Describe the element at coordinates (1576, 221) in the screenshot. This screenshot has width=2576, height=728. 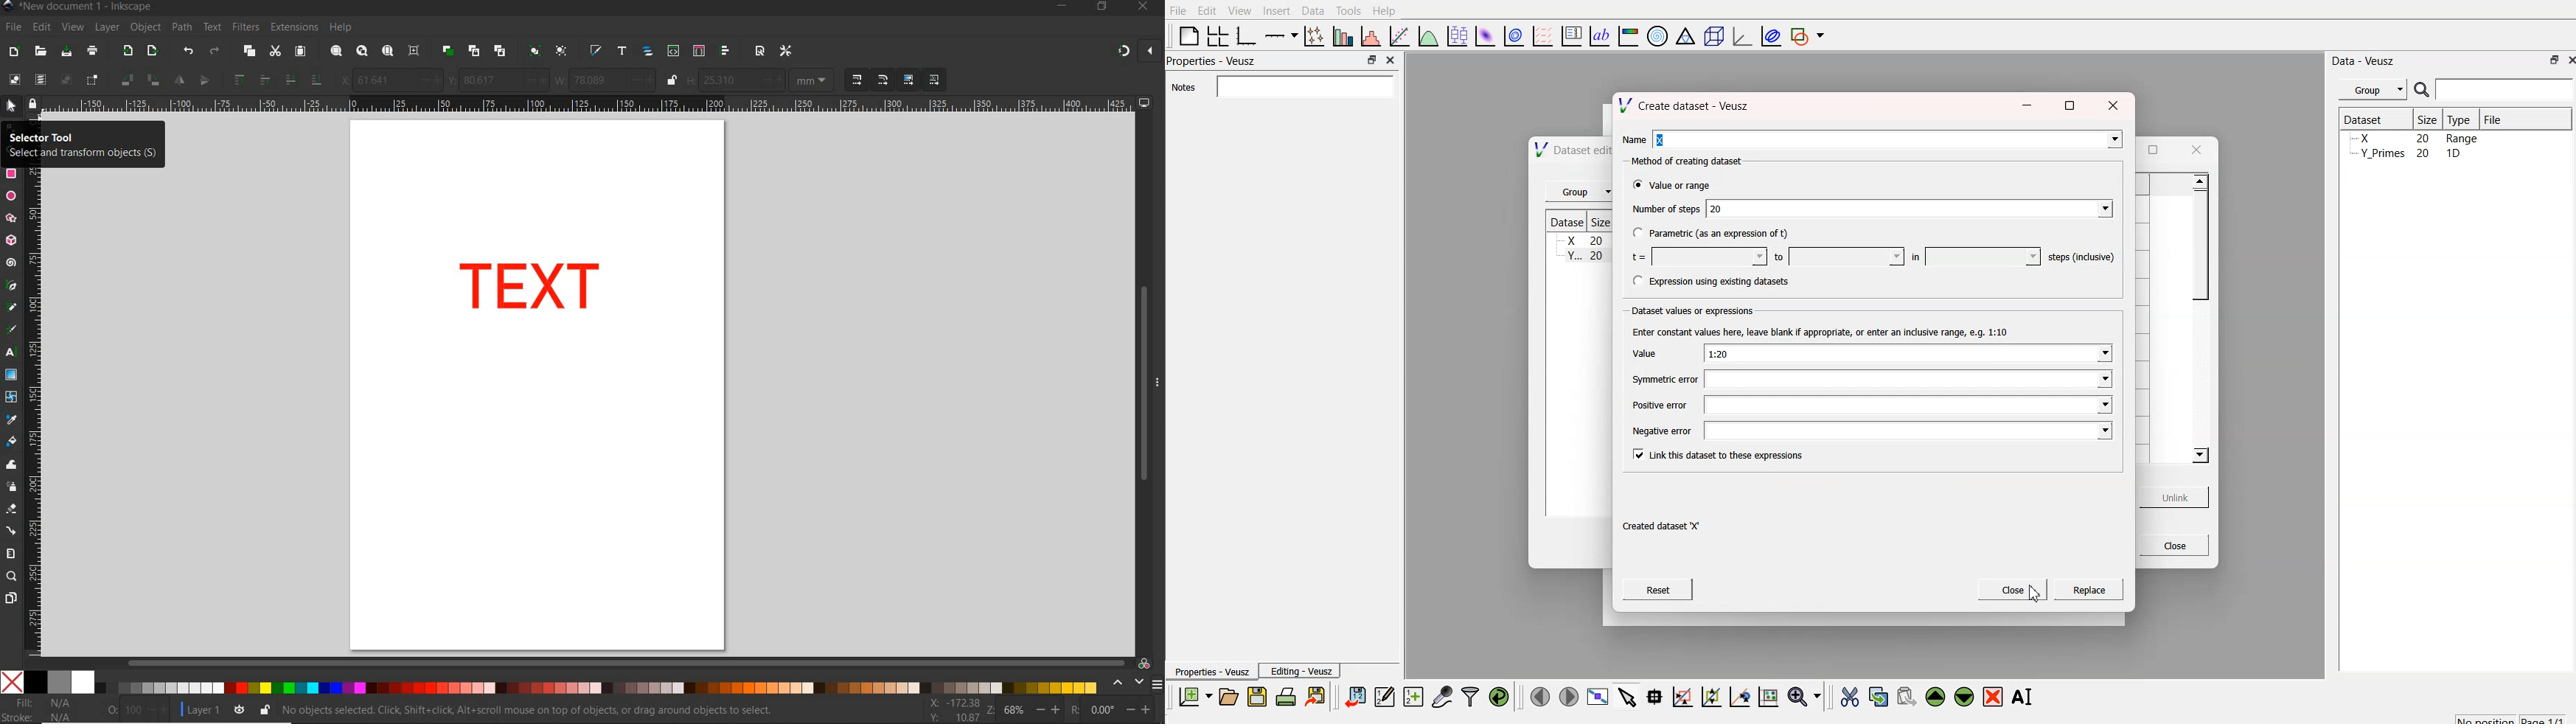
I see `| Dataset | Siz¢` at that location.